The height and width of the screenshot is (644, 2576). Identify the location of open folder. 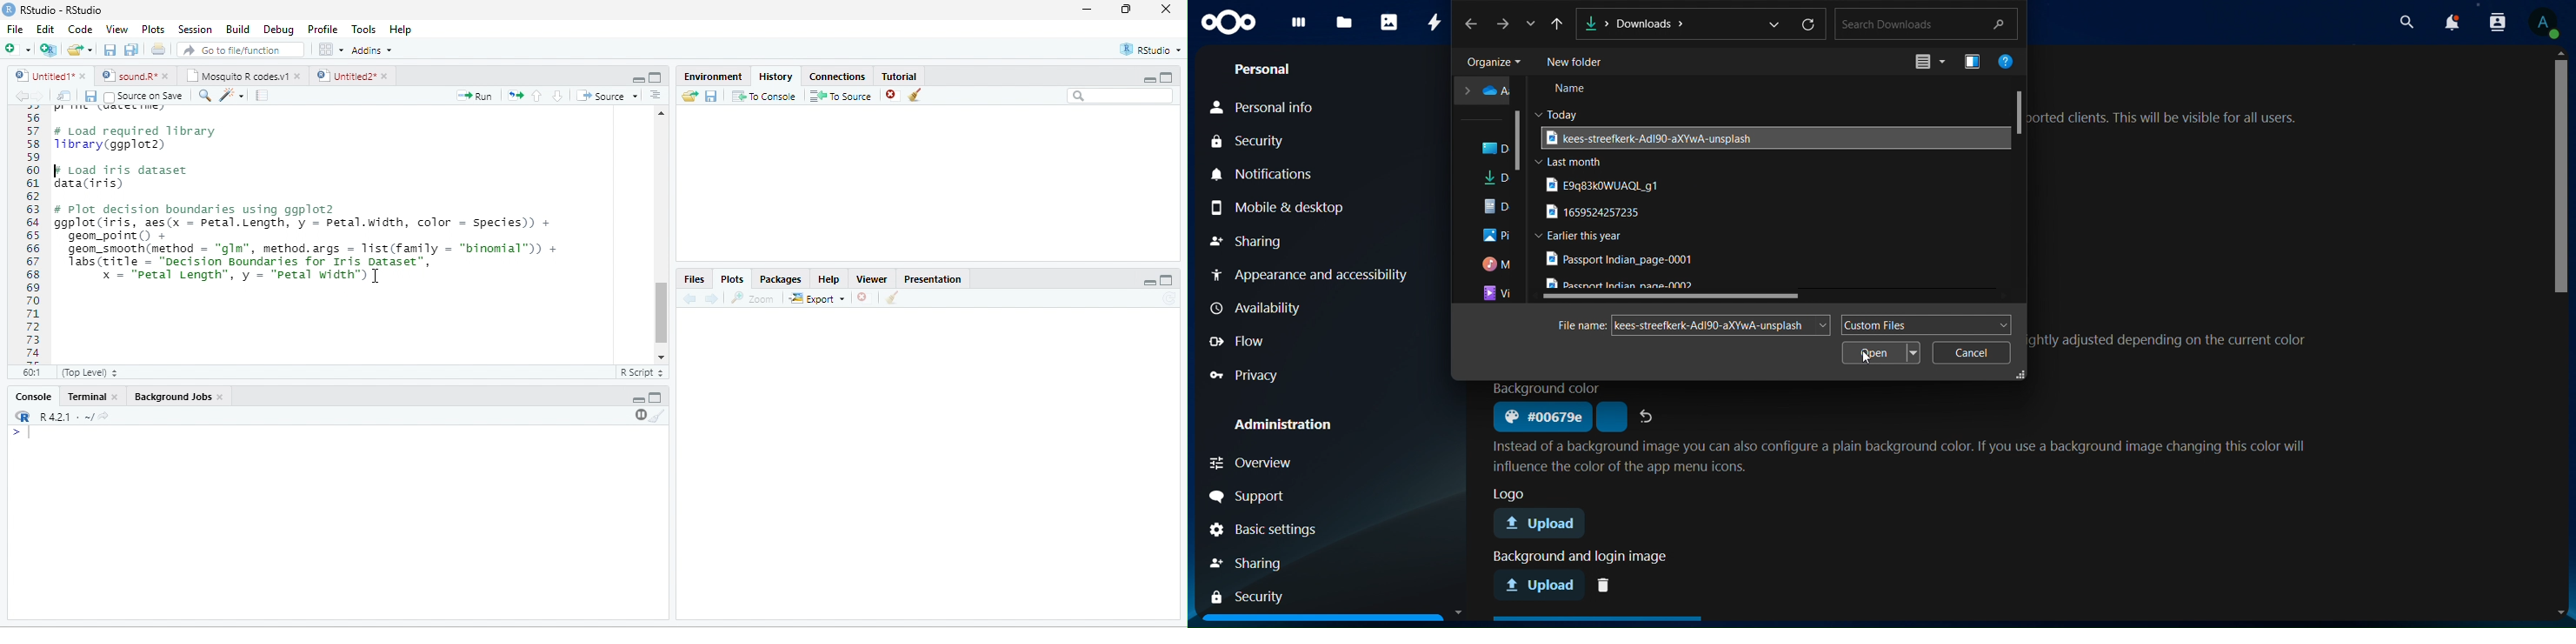
(690, 96).